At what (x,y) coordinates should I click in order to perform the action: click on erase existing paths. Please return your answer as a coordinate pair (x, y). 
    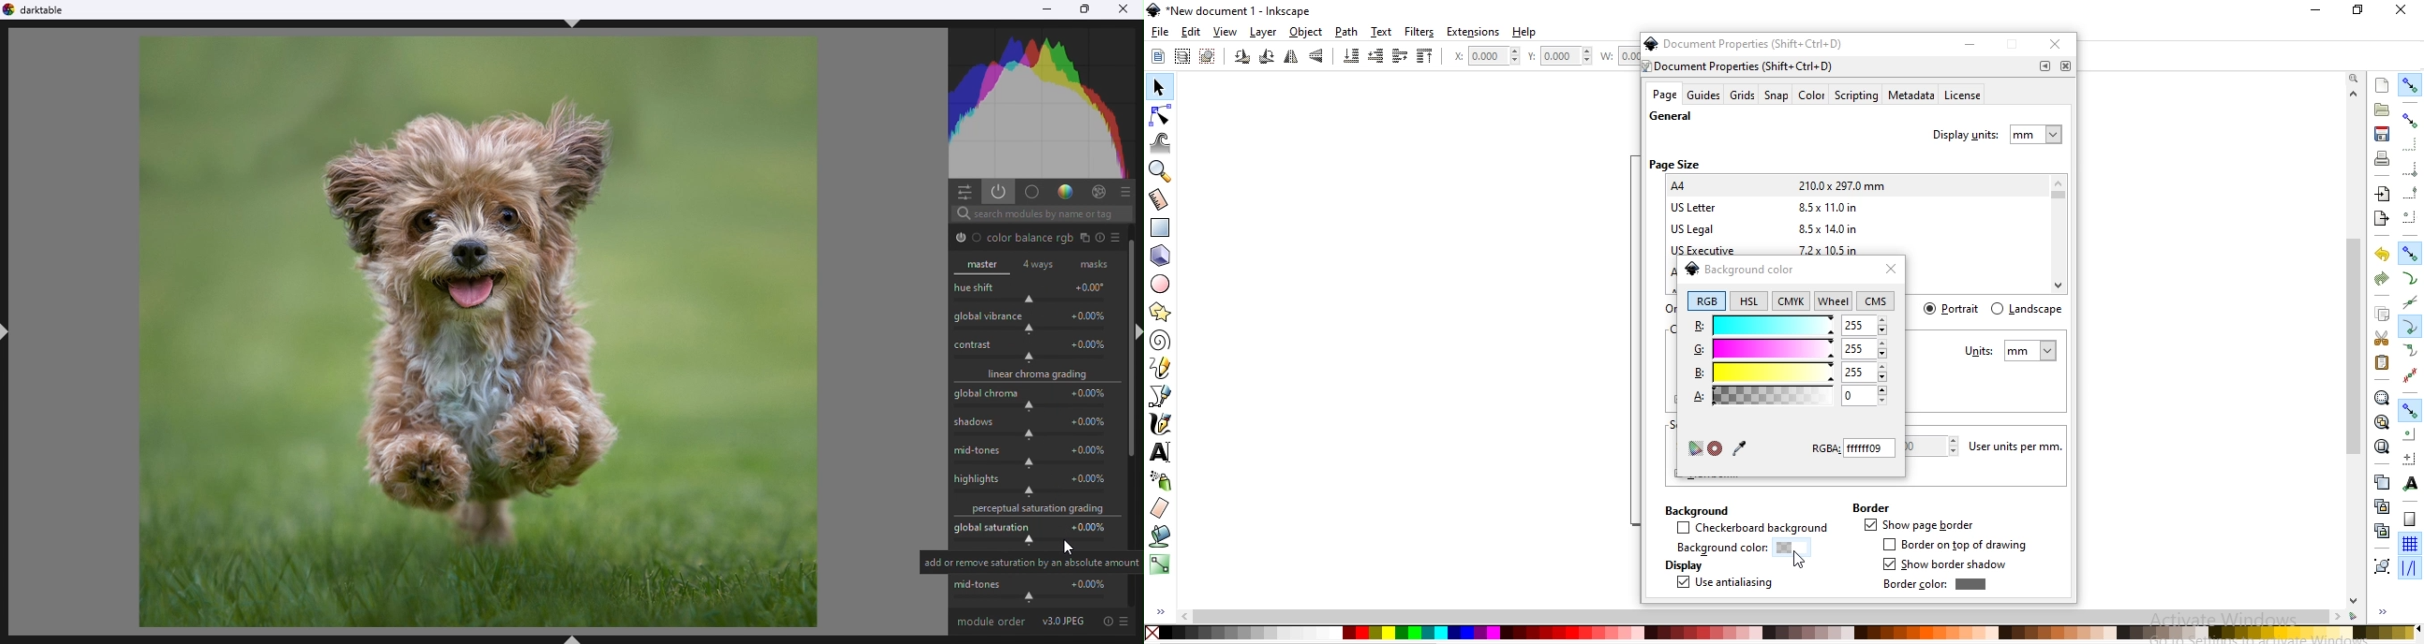
    Looking at the image, I should click on (1160, 507).